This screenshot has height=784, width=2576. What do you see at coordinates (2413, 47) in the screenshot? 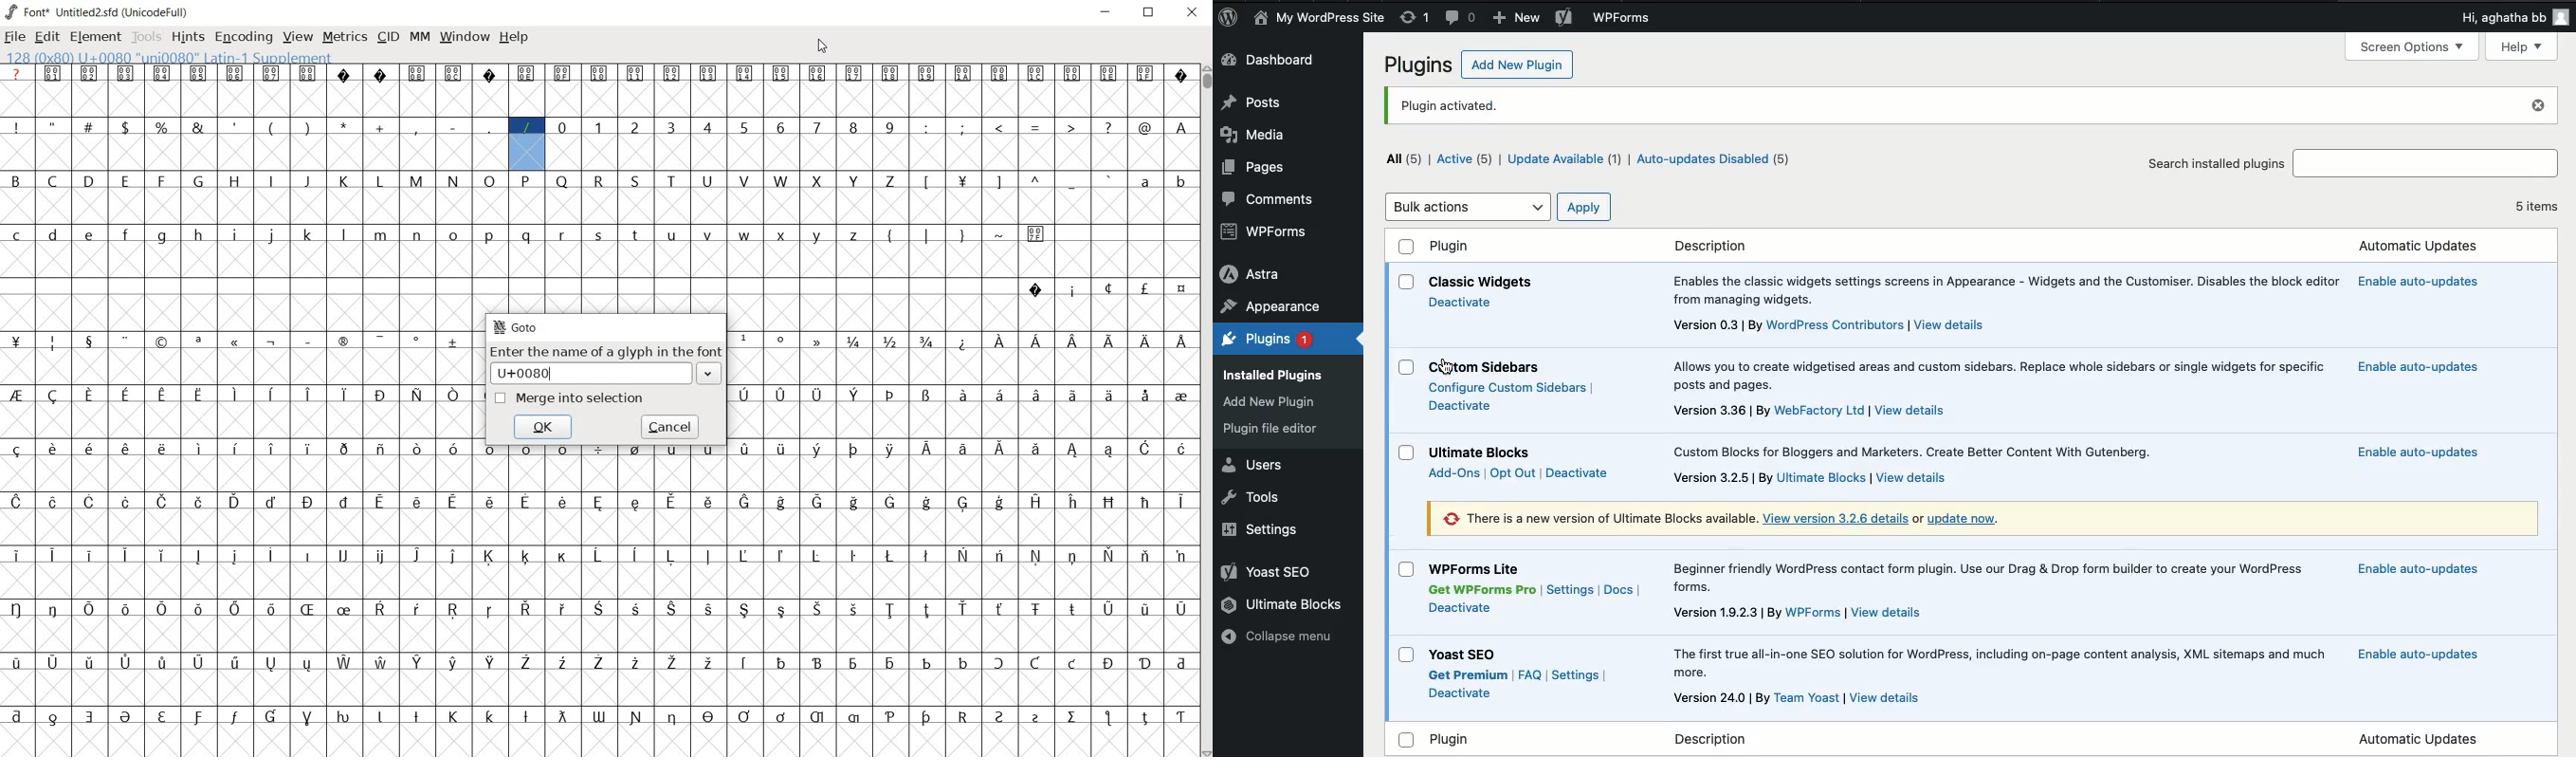
I see `Screen options ` at bounding box center [2413, 47].